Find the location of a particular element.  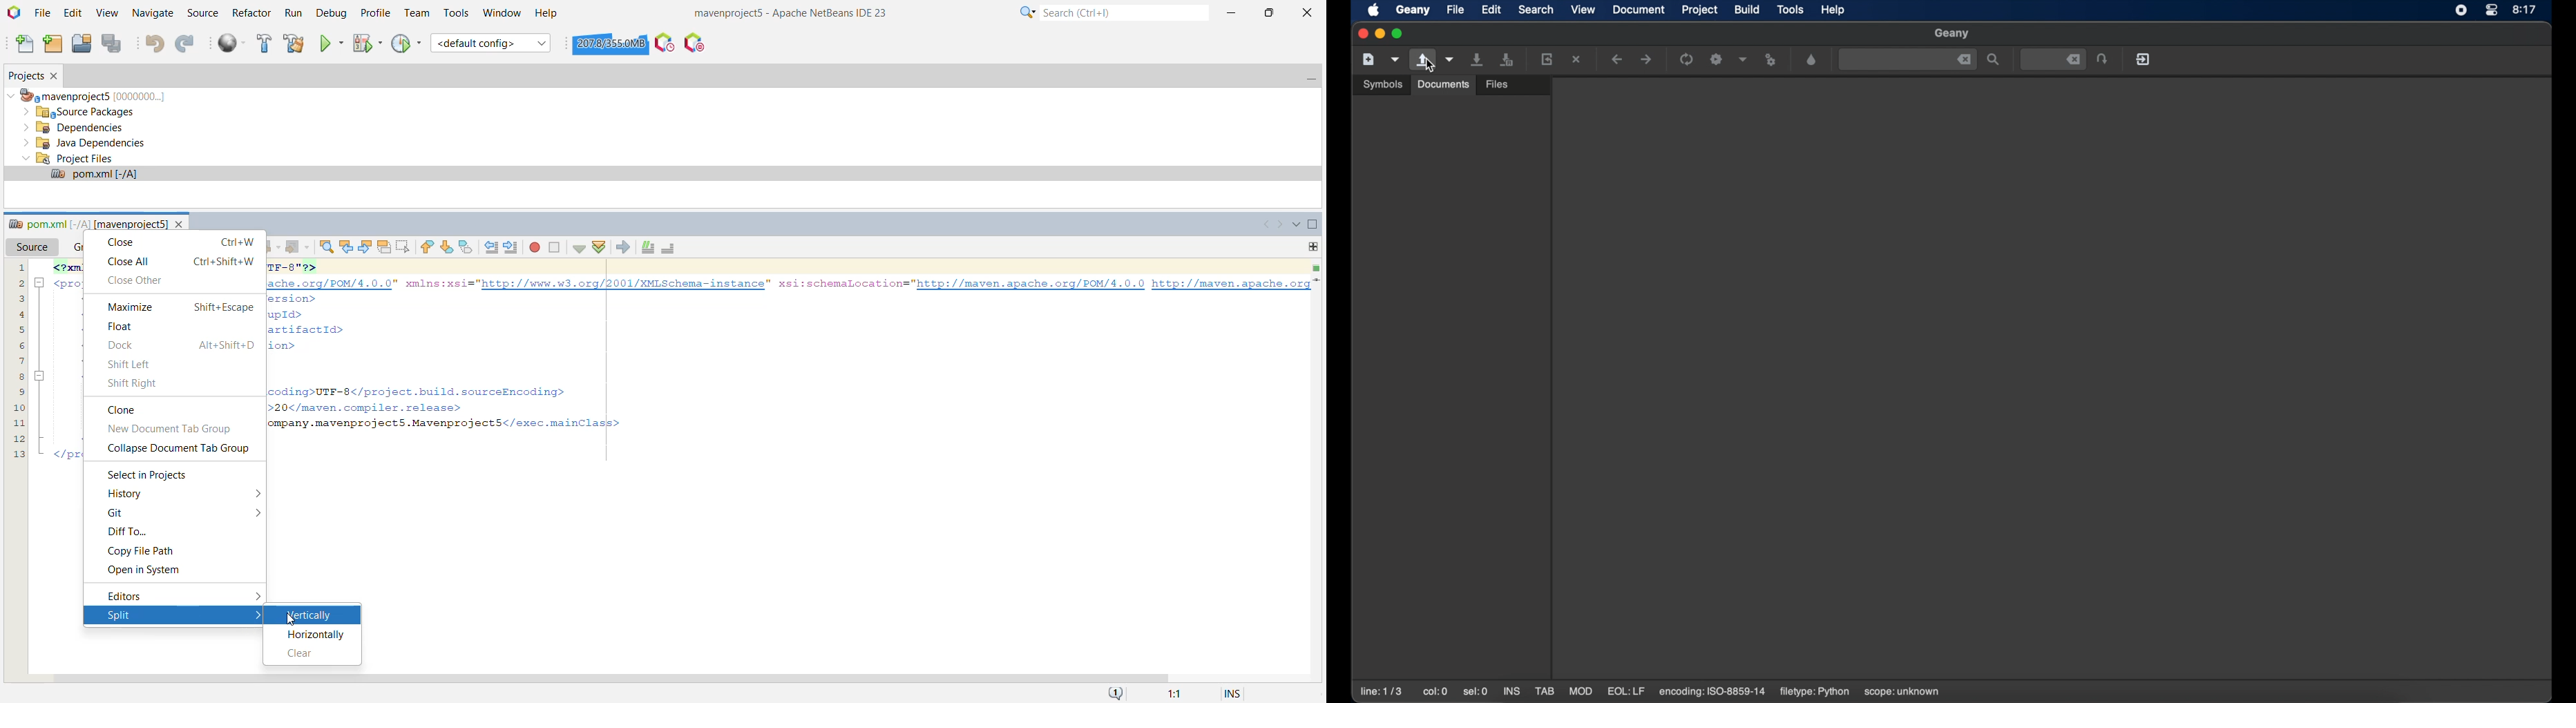

Edit is located at coordinates (75, 13).